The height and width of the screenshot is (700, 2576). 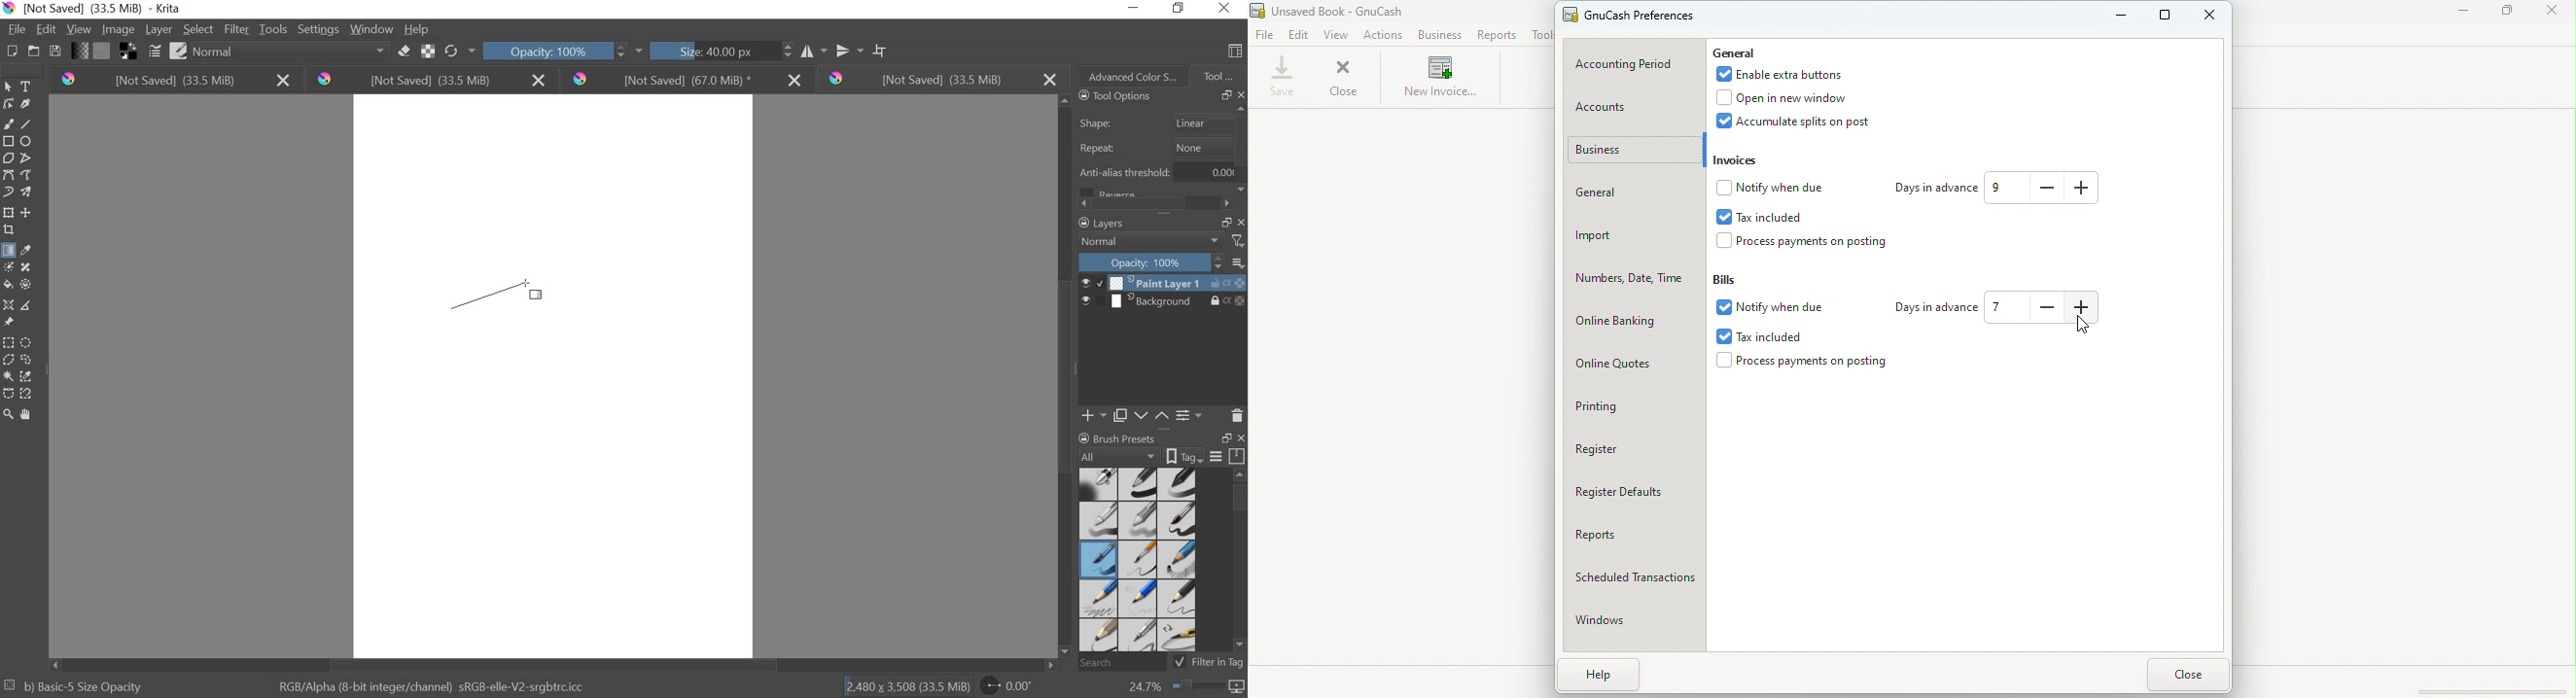 What do you see at coordinates (702, 52) in the screenshot?
I see `SIZE` at bounding box center [702, 52].